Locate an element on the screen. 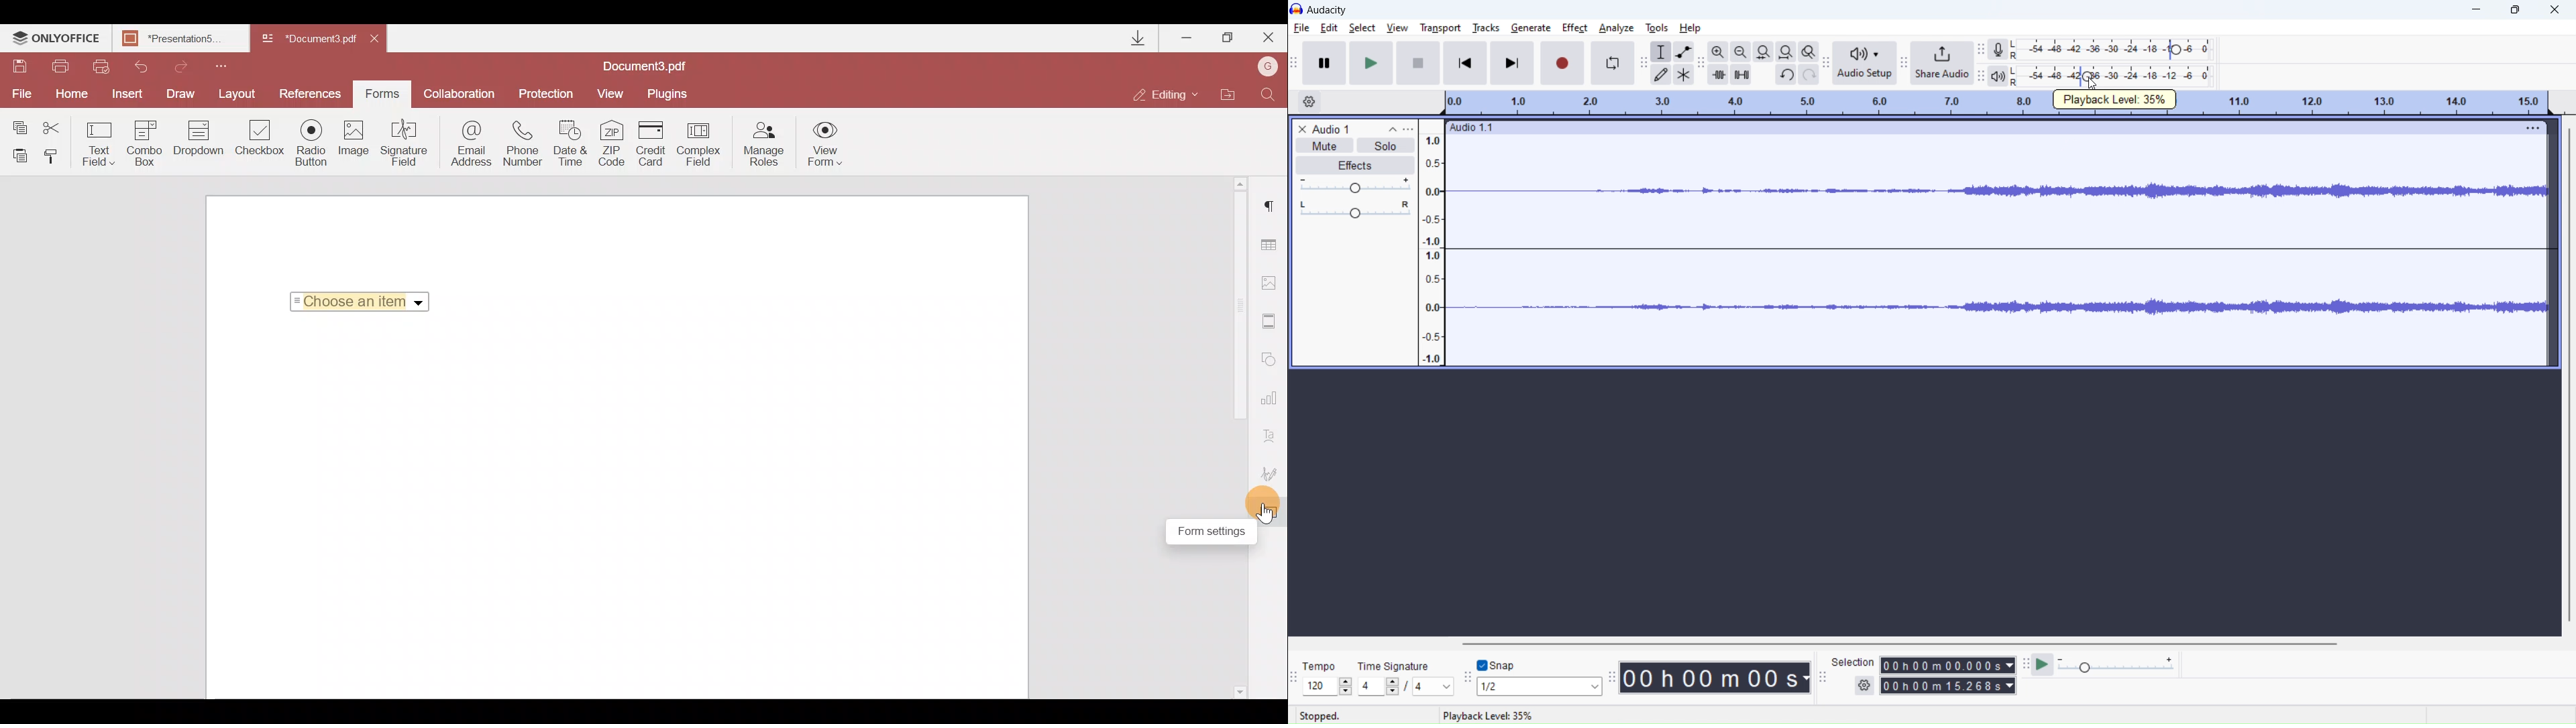 This screenshot has height=728, width=2576. playback meter is located at coordinates (1998, 76).